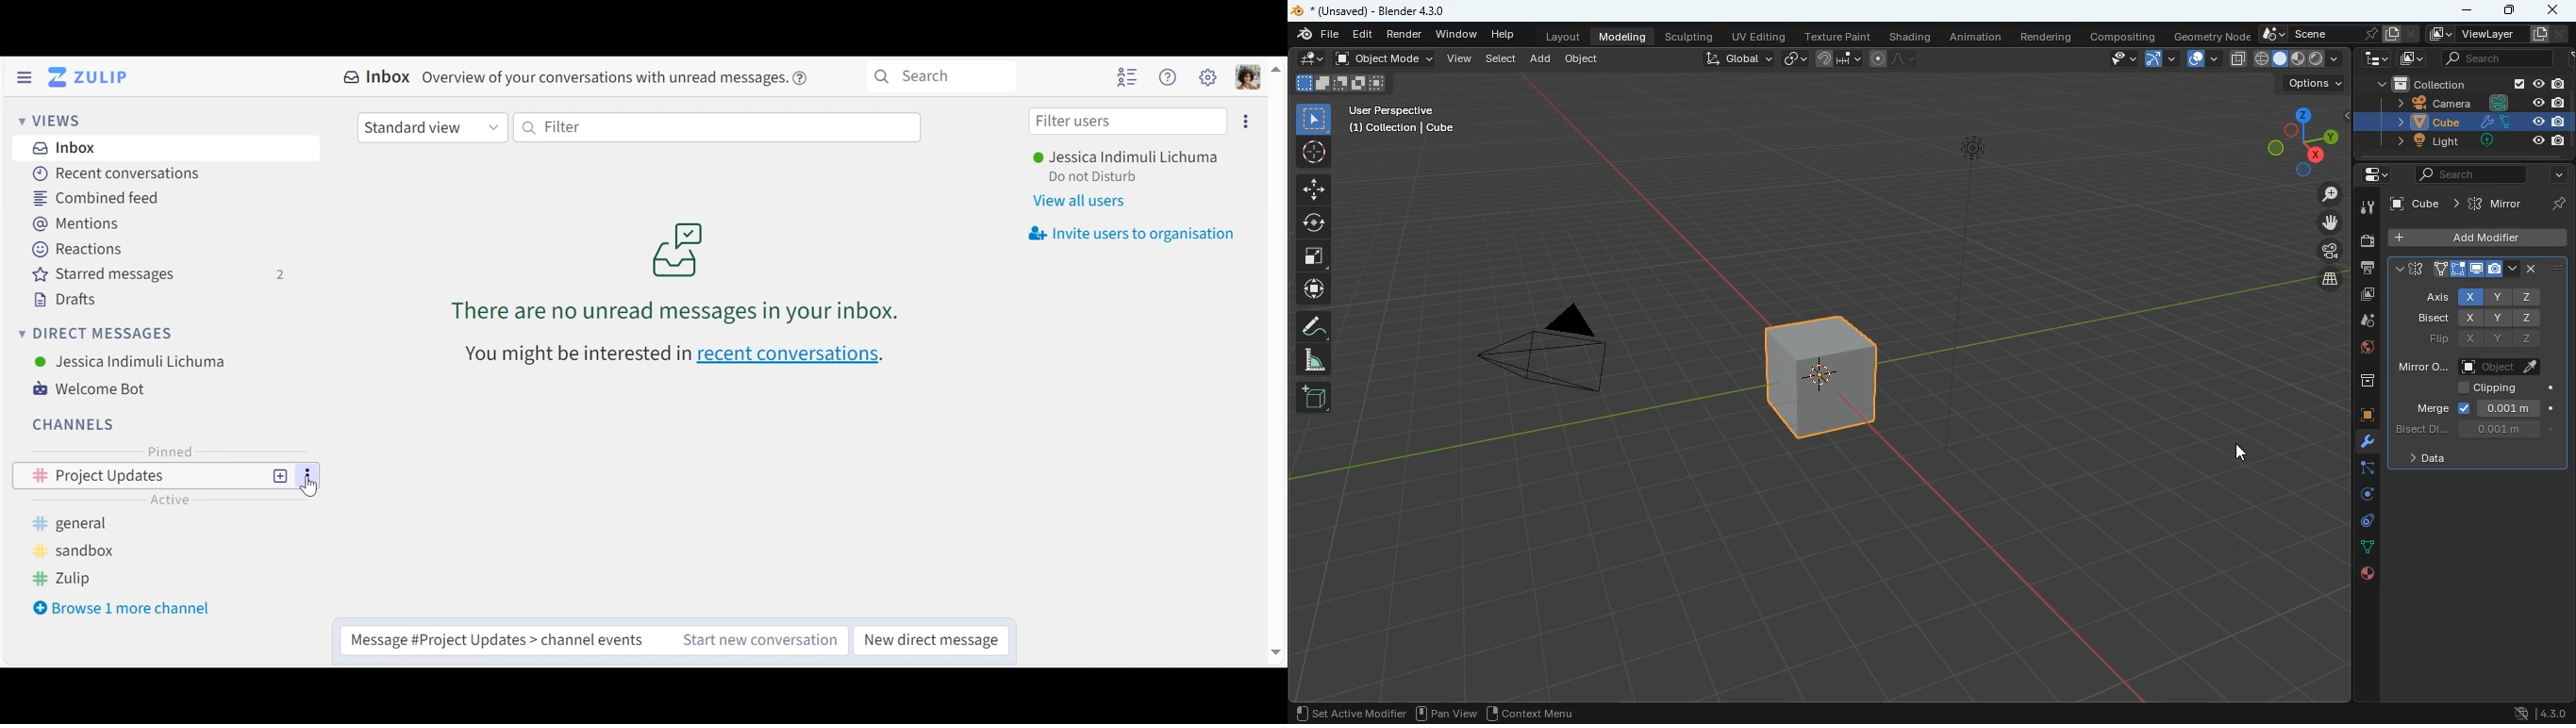 The width and height of the screenshot is (2576, 728). Describe the element at coordinates (2462, 142) in the screenshot. I see `light` at that location.